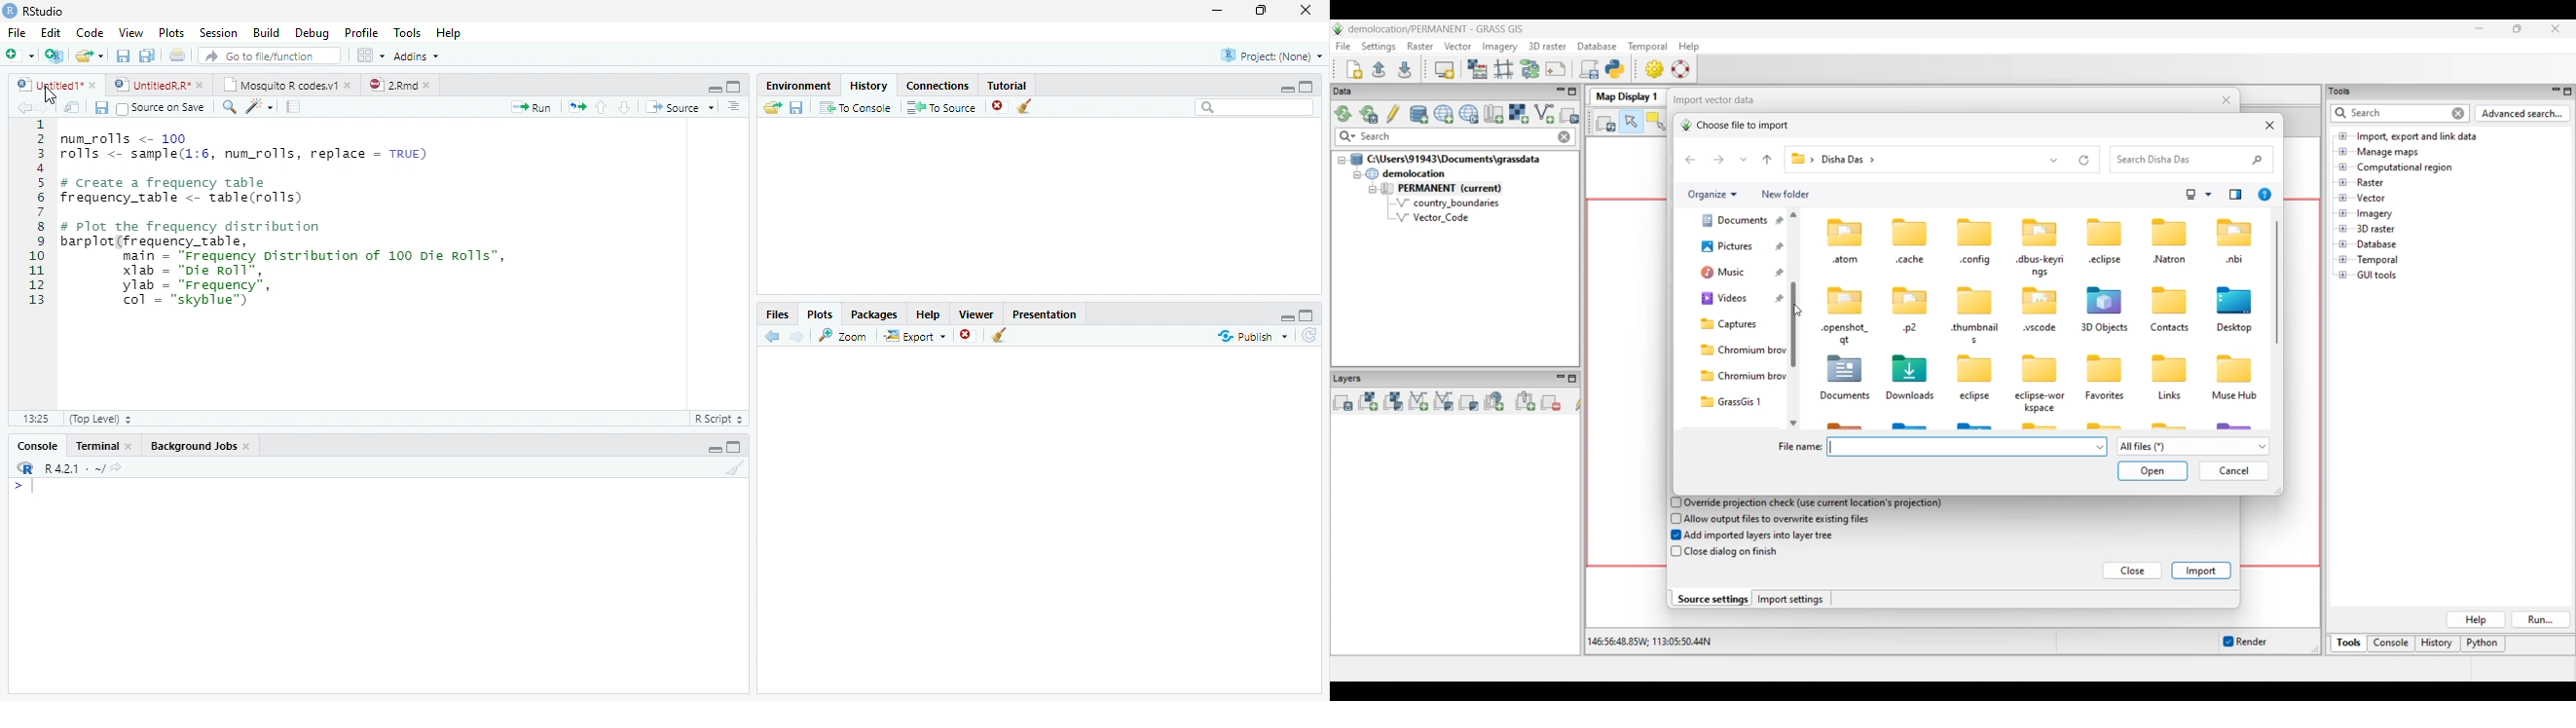  What do you see at coordinates (998, 106) in the screenshot?
I see `Remove selected history` at bounding box center [998, 106].